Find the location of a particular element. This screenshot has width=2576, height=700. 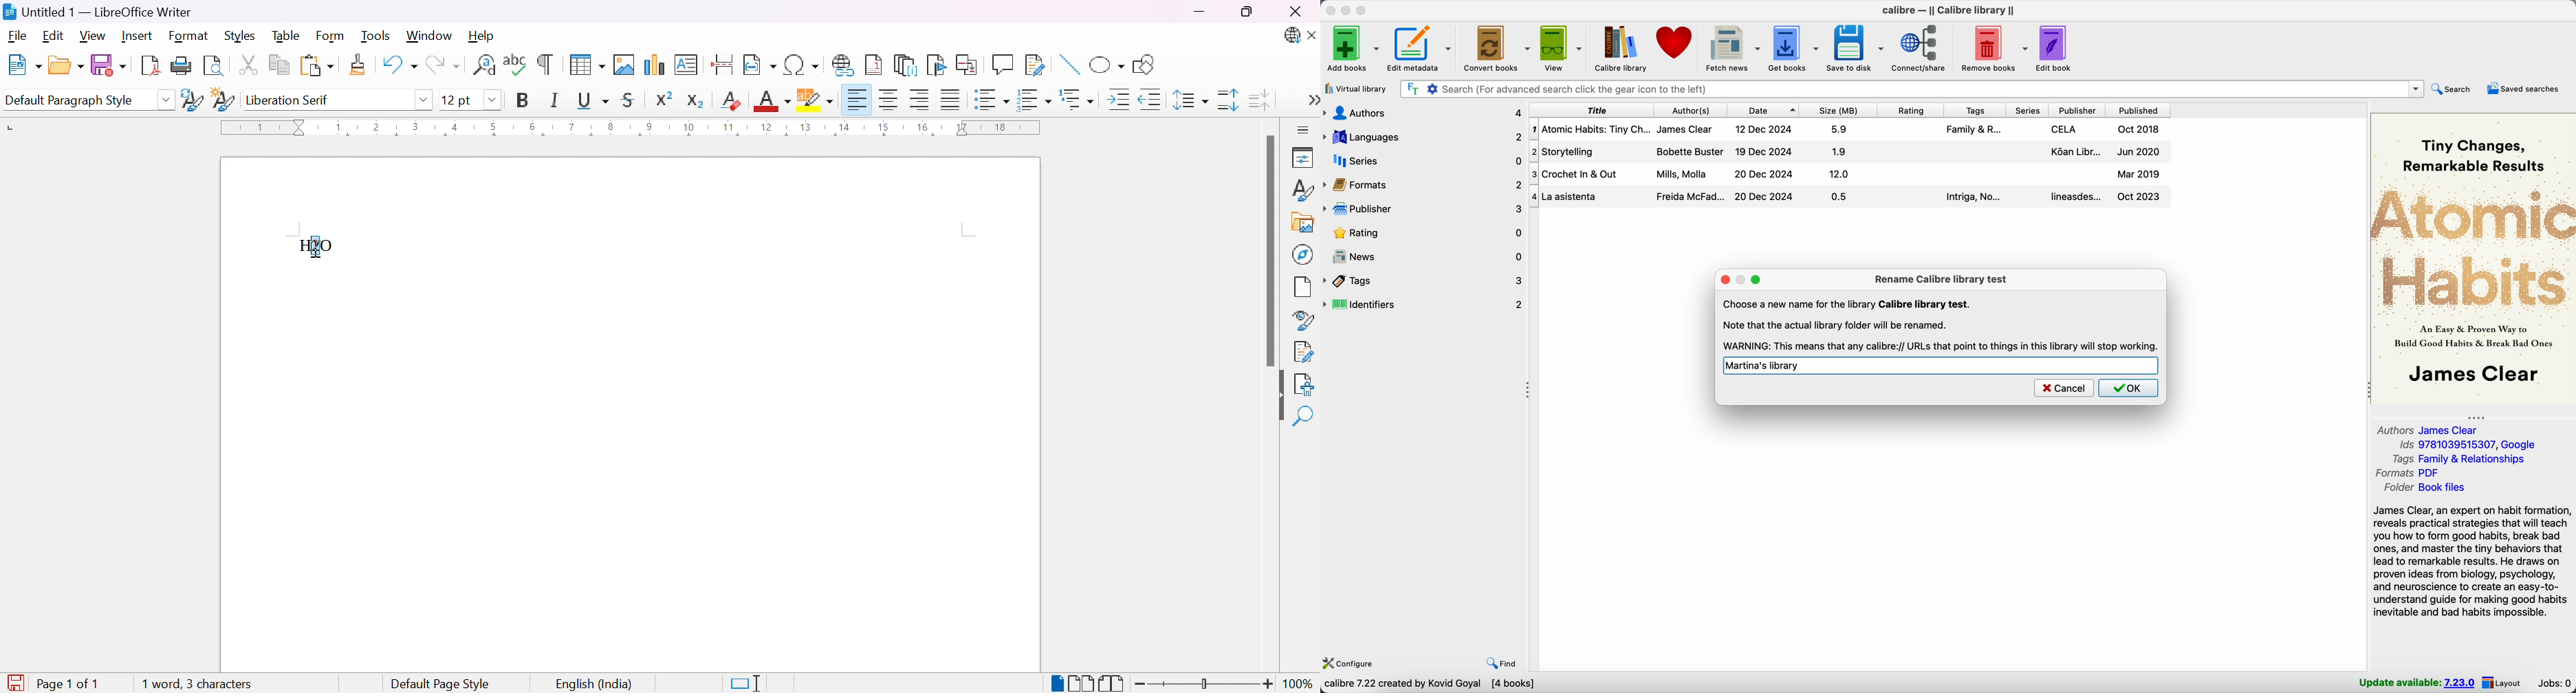

identifiers is located at coordinates (1425, 306).